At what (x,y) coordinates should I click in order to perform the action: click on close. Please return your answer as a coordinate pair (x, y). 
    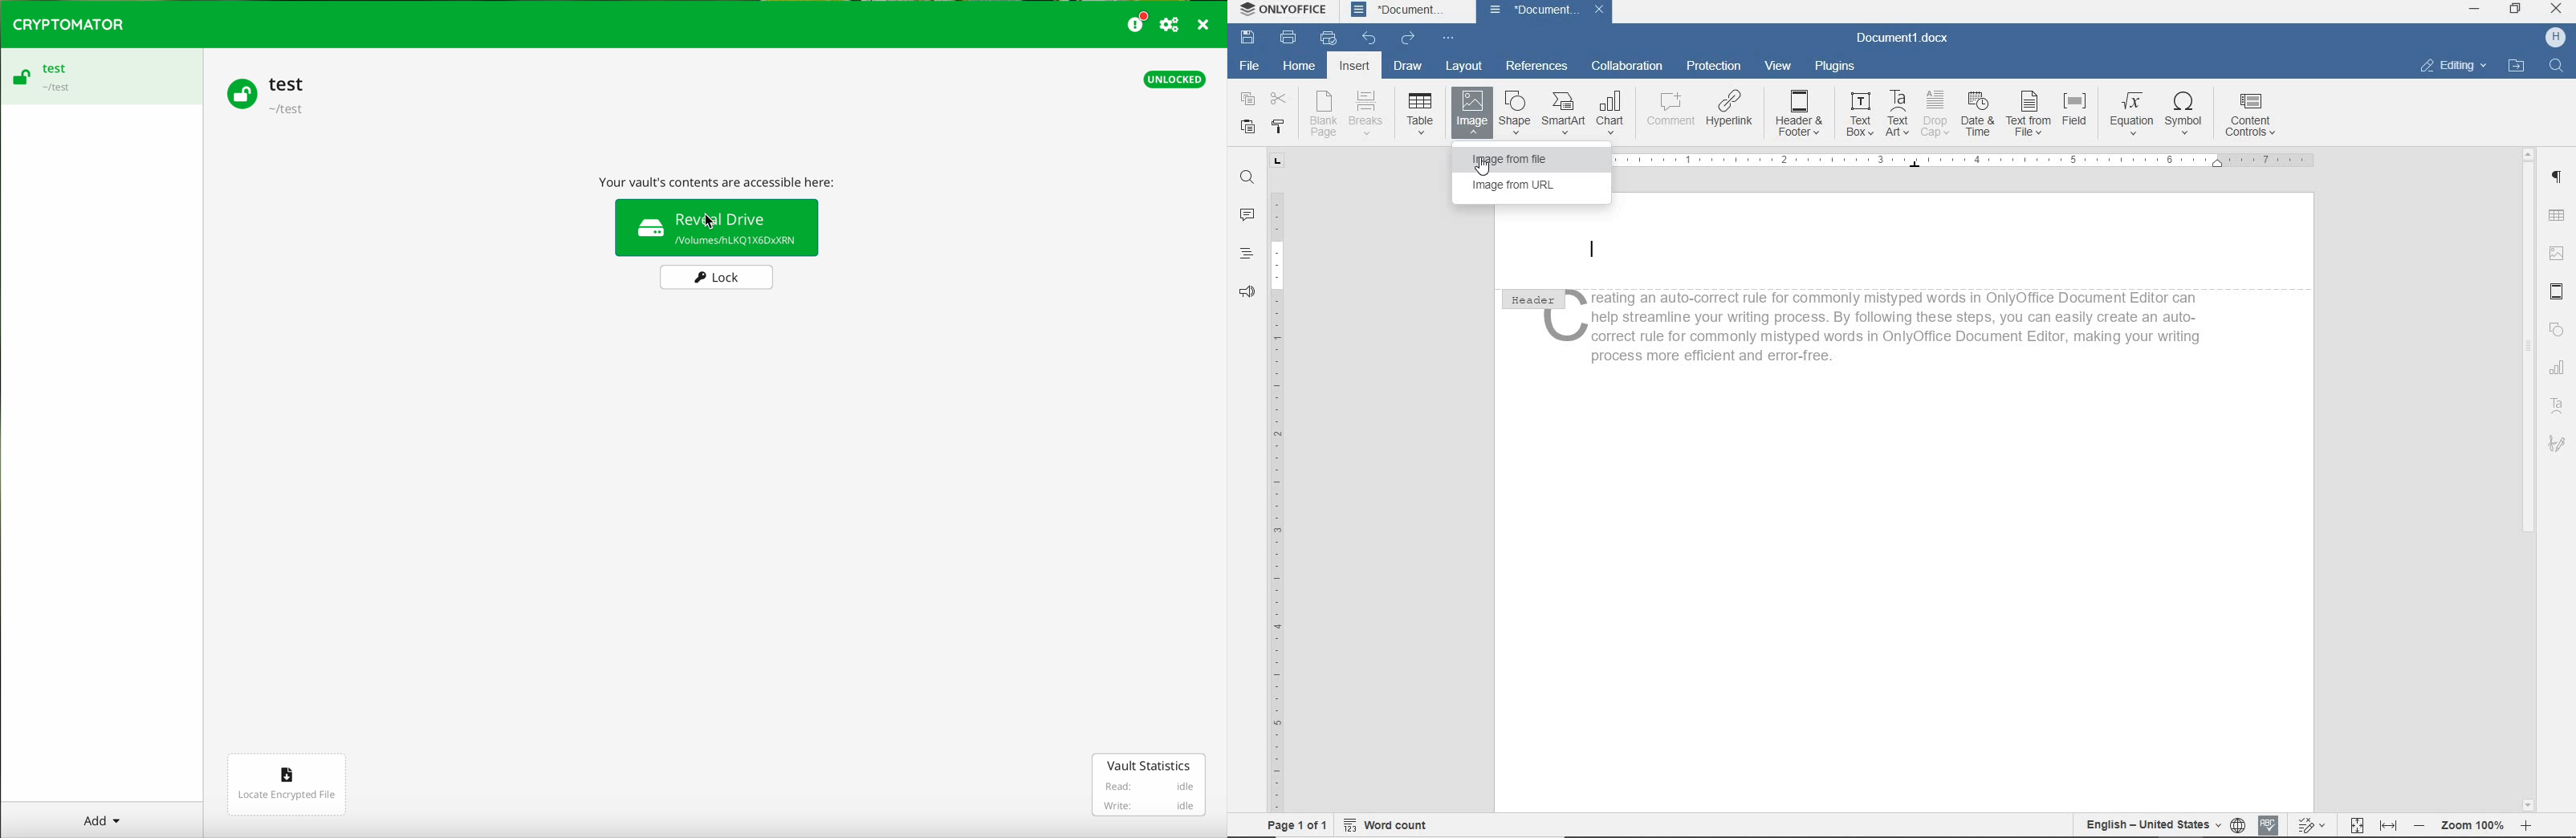
    Looking at the image, I should click on (1204, 26).